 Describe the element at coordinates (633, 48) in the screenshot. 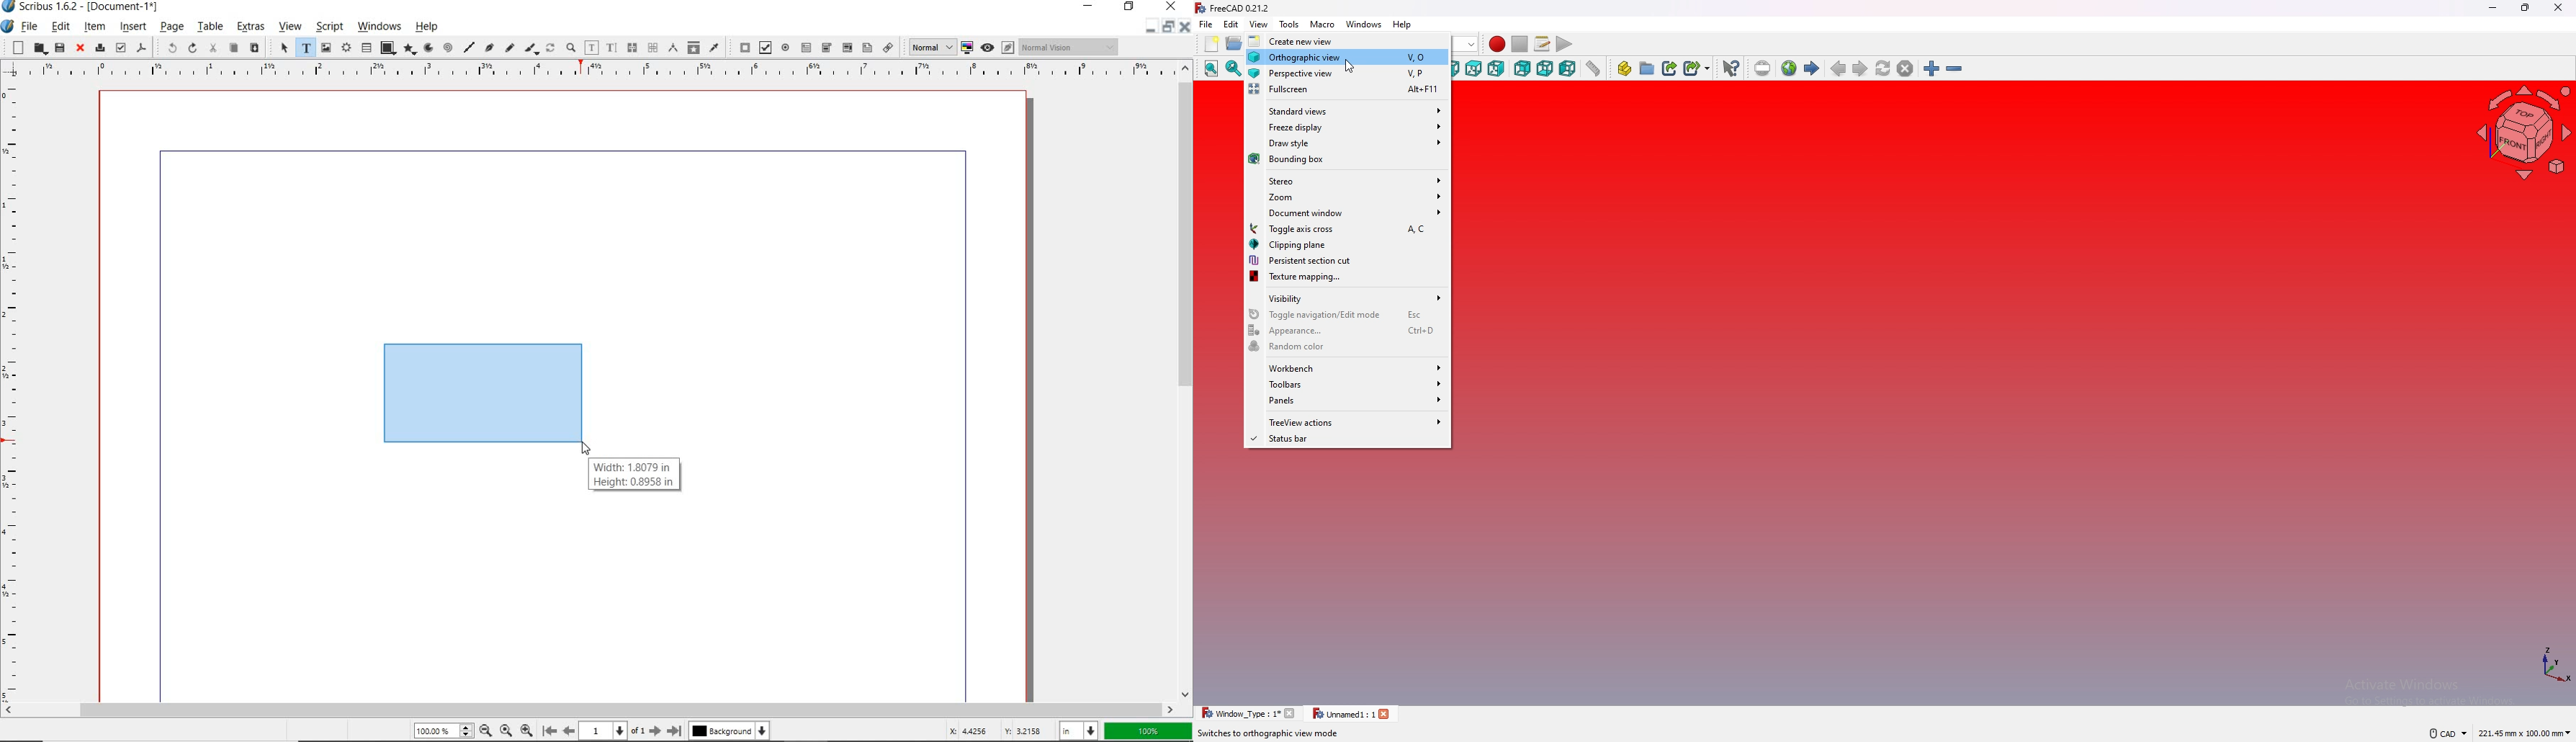

I see `link text frames` at that location.